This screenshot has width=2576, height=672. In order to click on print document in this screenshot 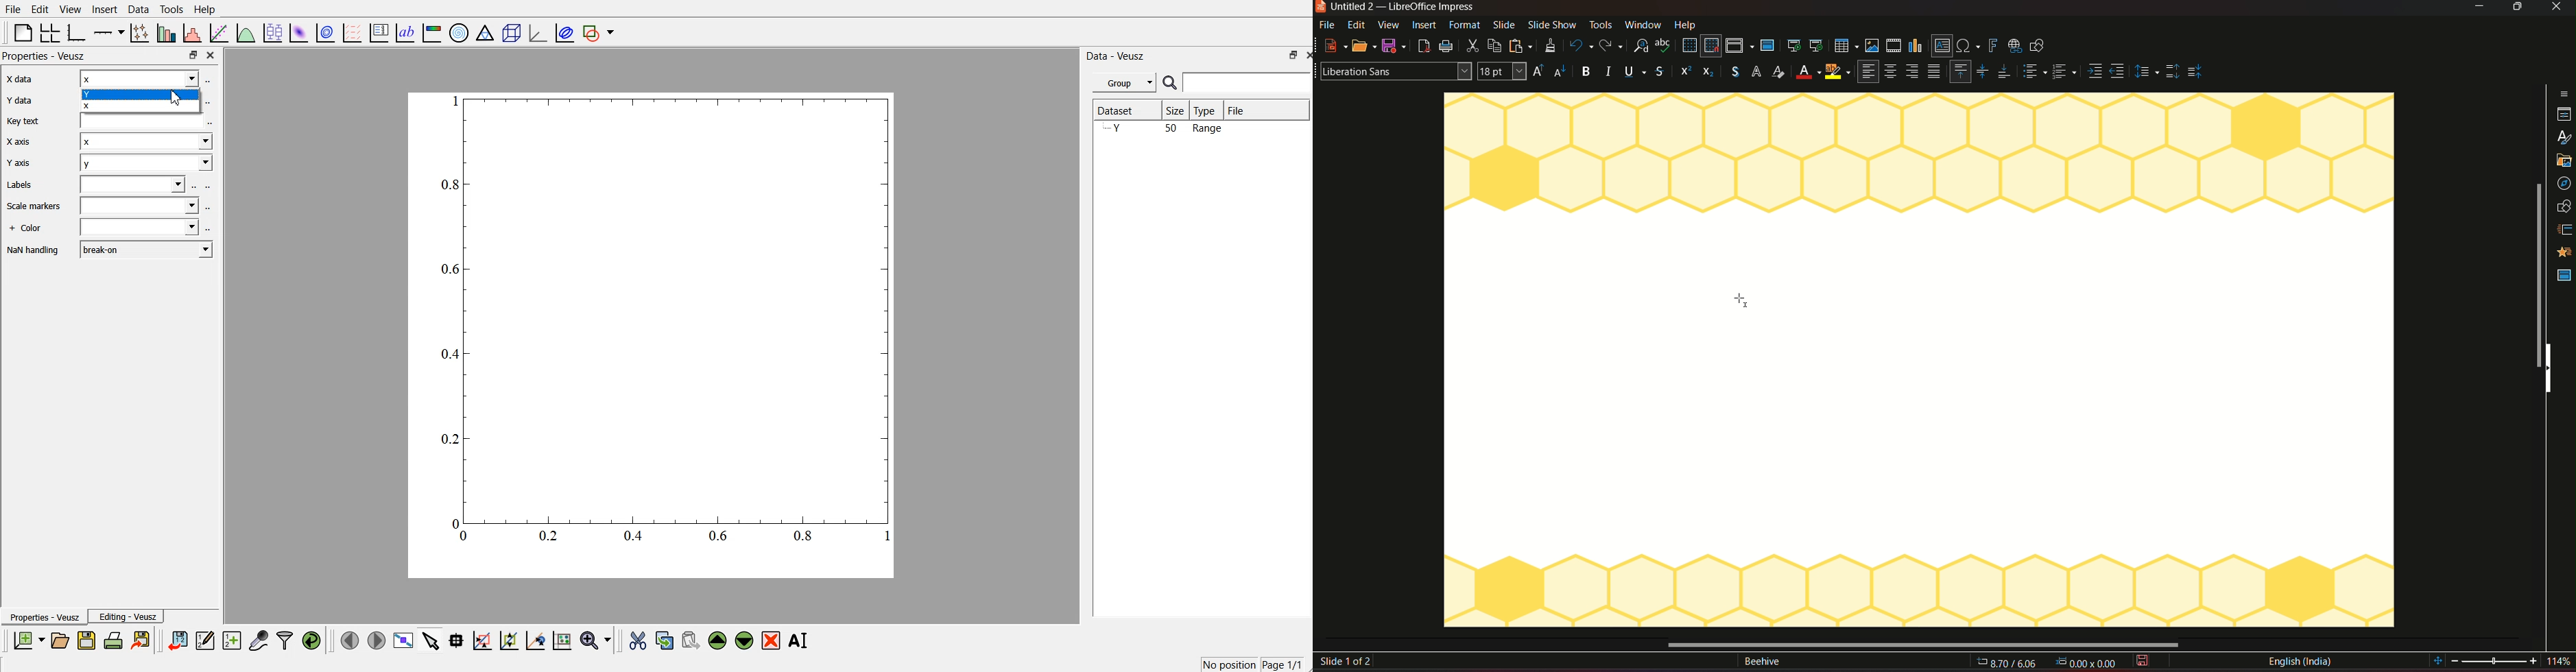, I will do `click(114, 642)`.